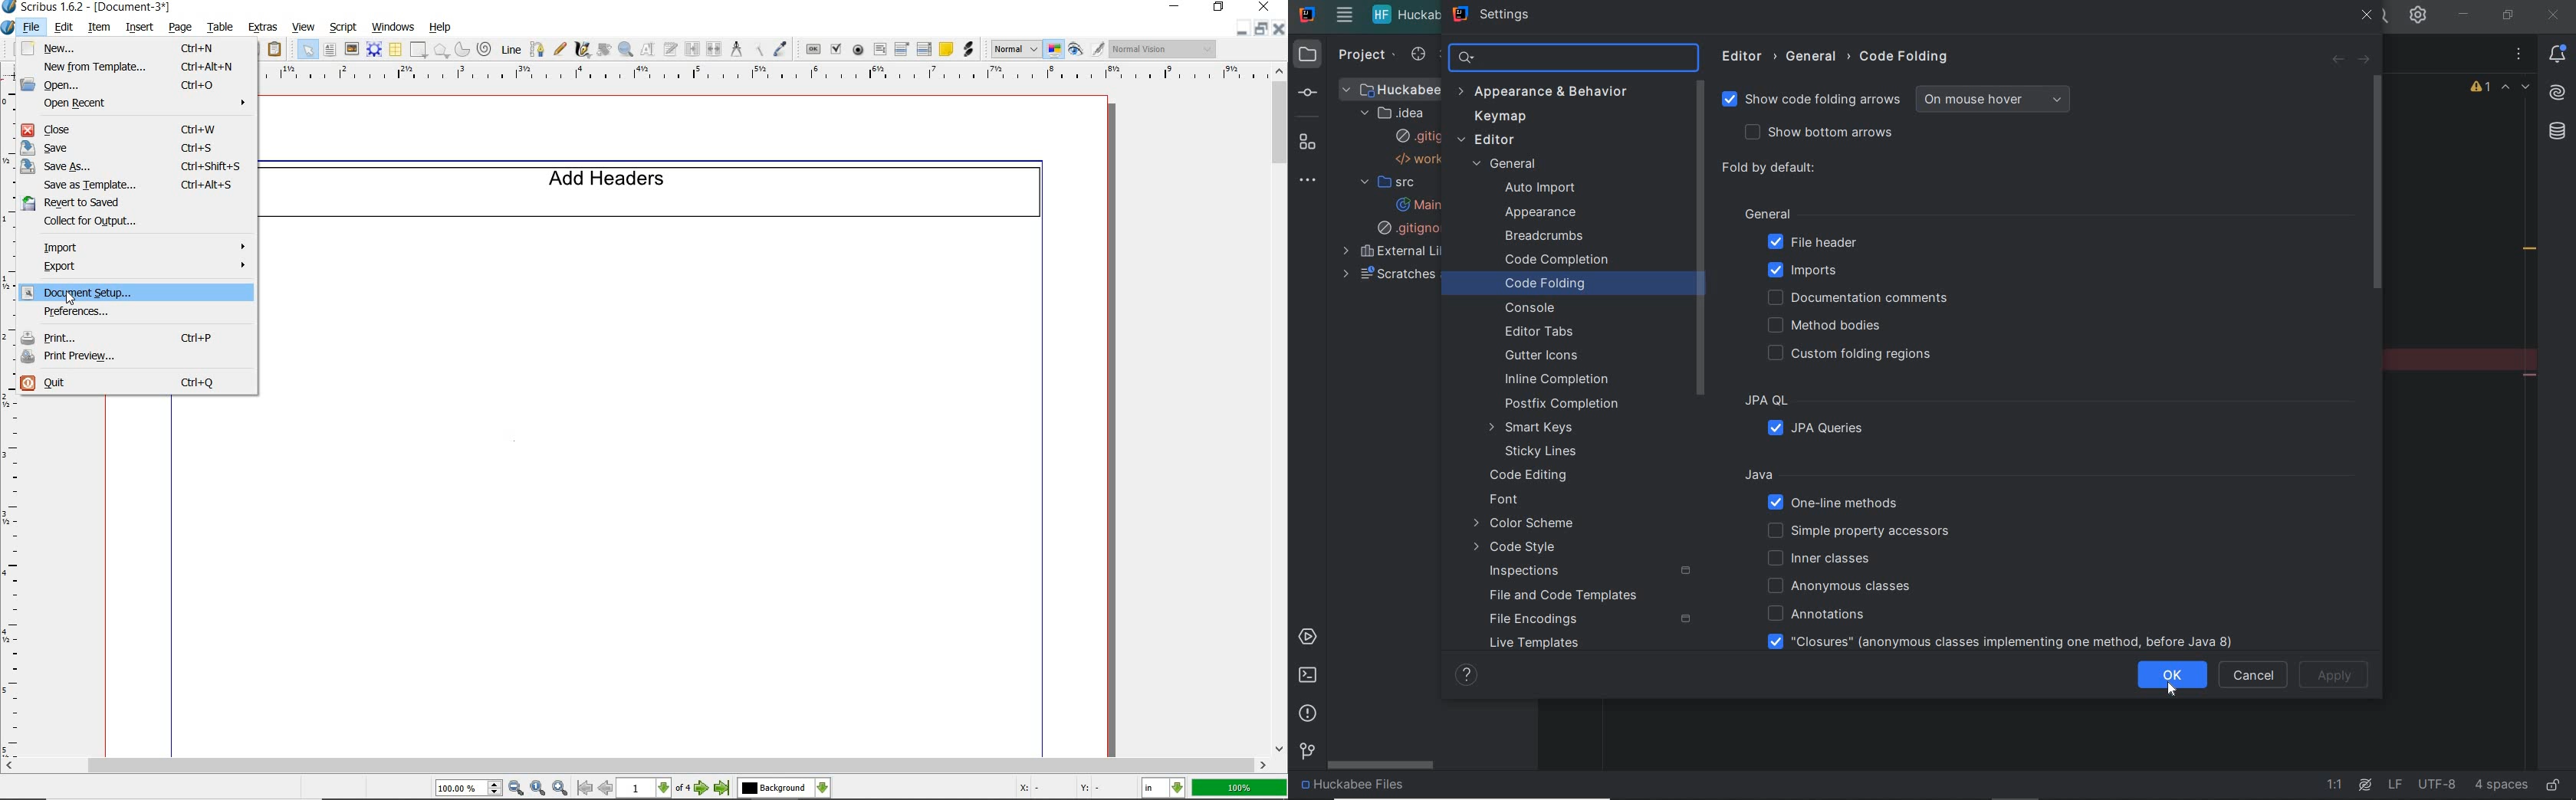  What do you see at coordinates (669, 48) in the screenshot?
I see `edit text with story editor` at bounding box center [669, 48].